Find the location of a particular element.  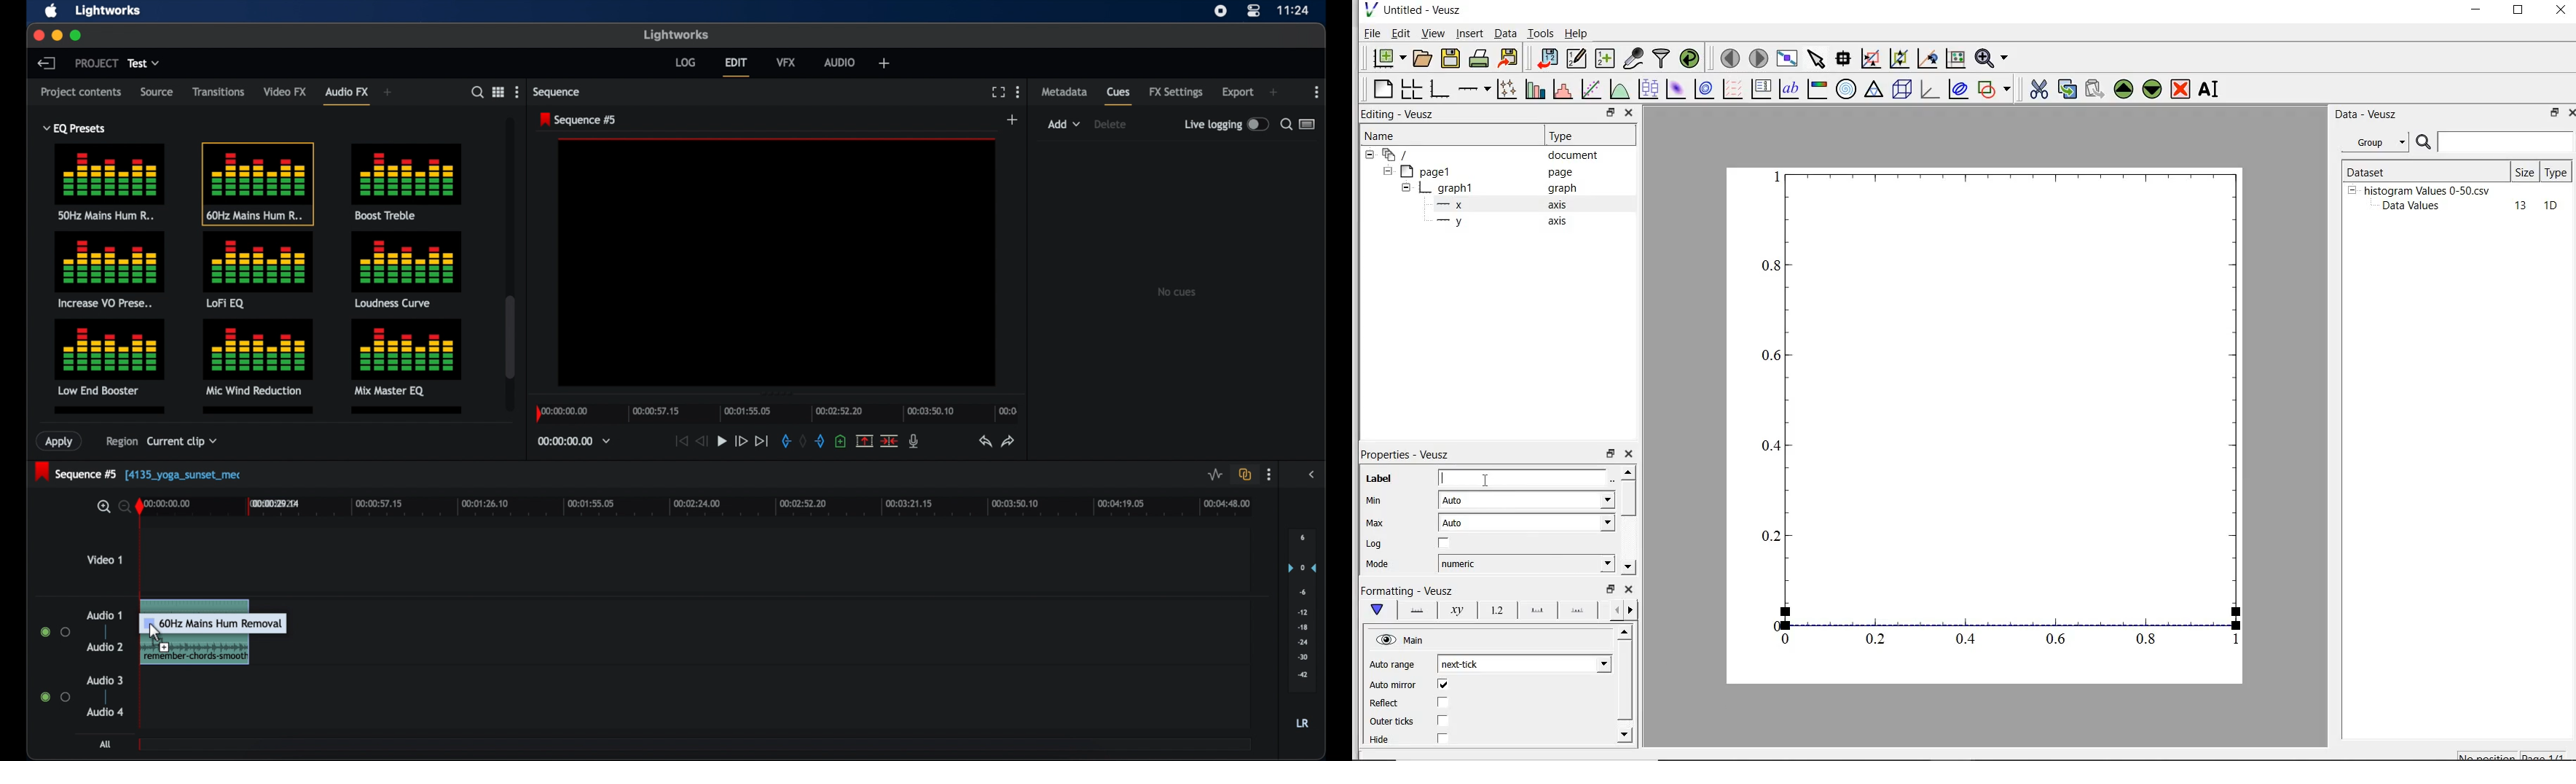

Data Values is located at coordinates (2416, 206).